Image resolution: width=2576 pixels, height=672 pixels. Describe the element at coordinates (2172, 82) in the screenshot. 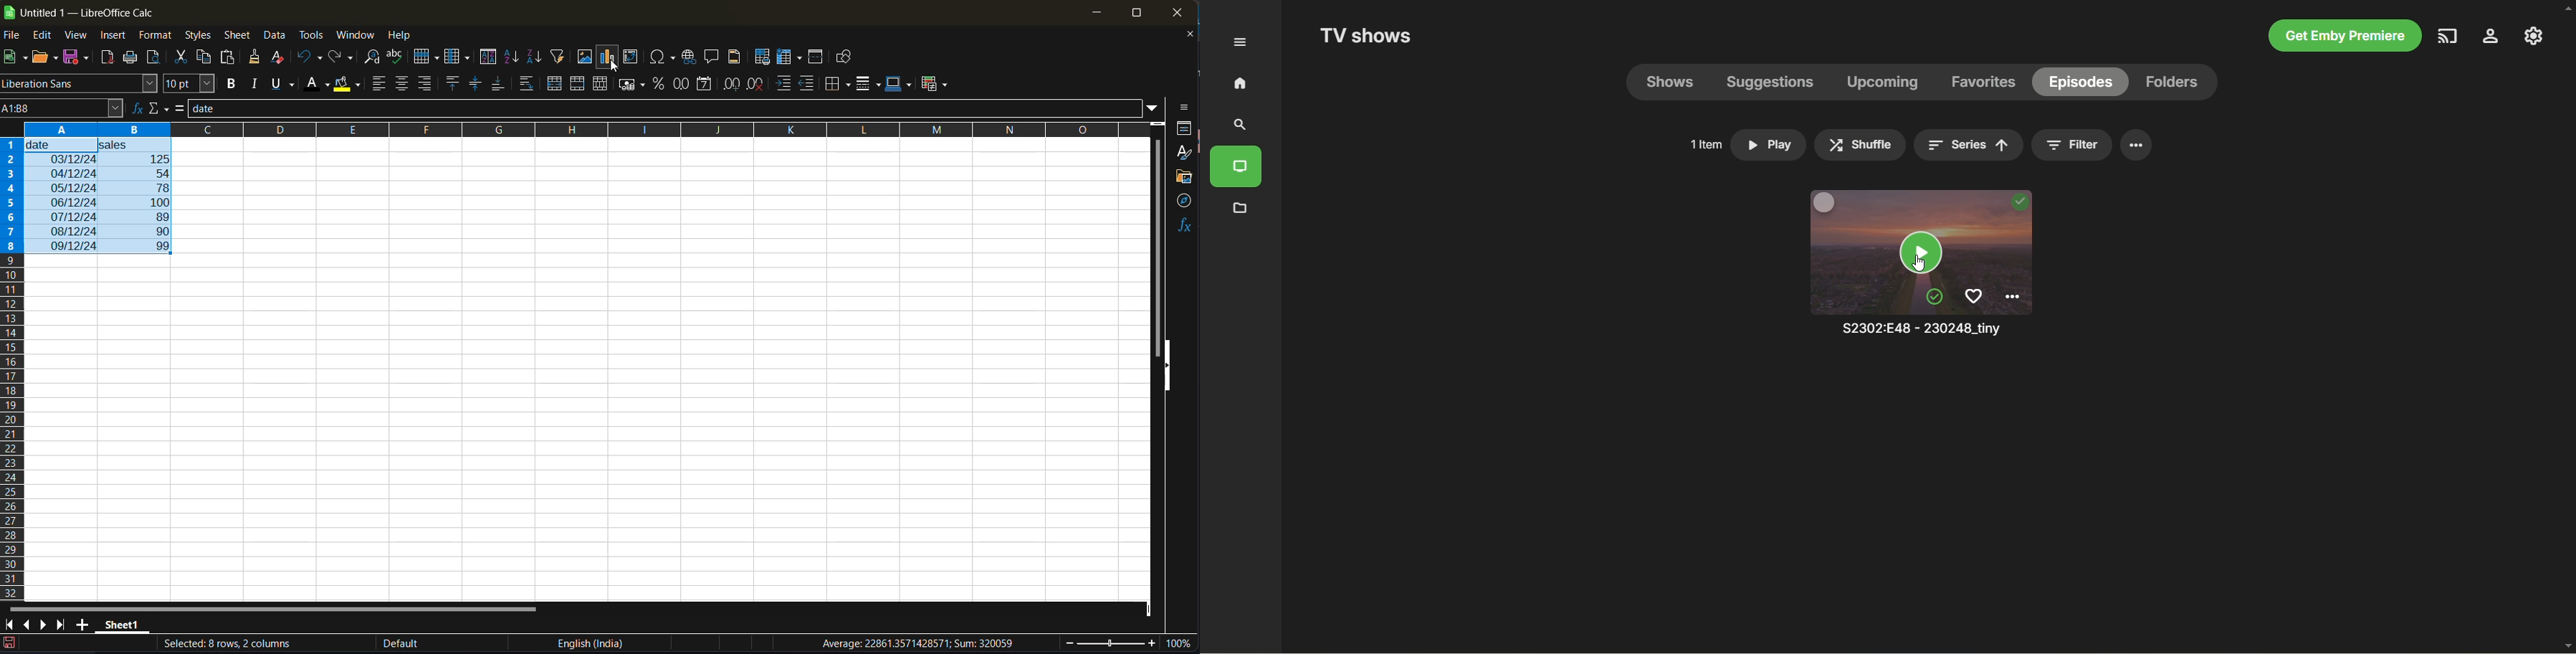

I see `folders` at that location.